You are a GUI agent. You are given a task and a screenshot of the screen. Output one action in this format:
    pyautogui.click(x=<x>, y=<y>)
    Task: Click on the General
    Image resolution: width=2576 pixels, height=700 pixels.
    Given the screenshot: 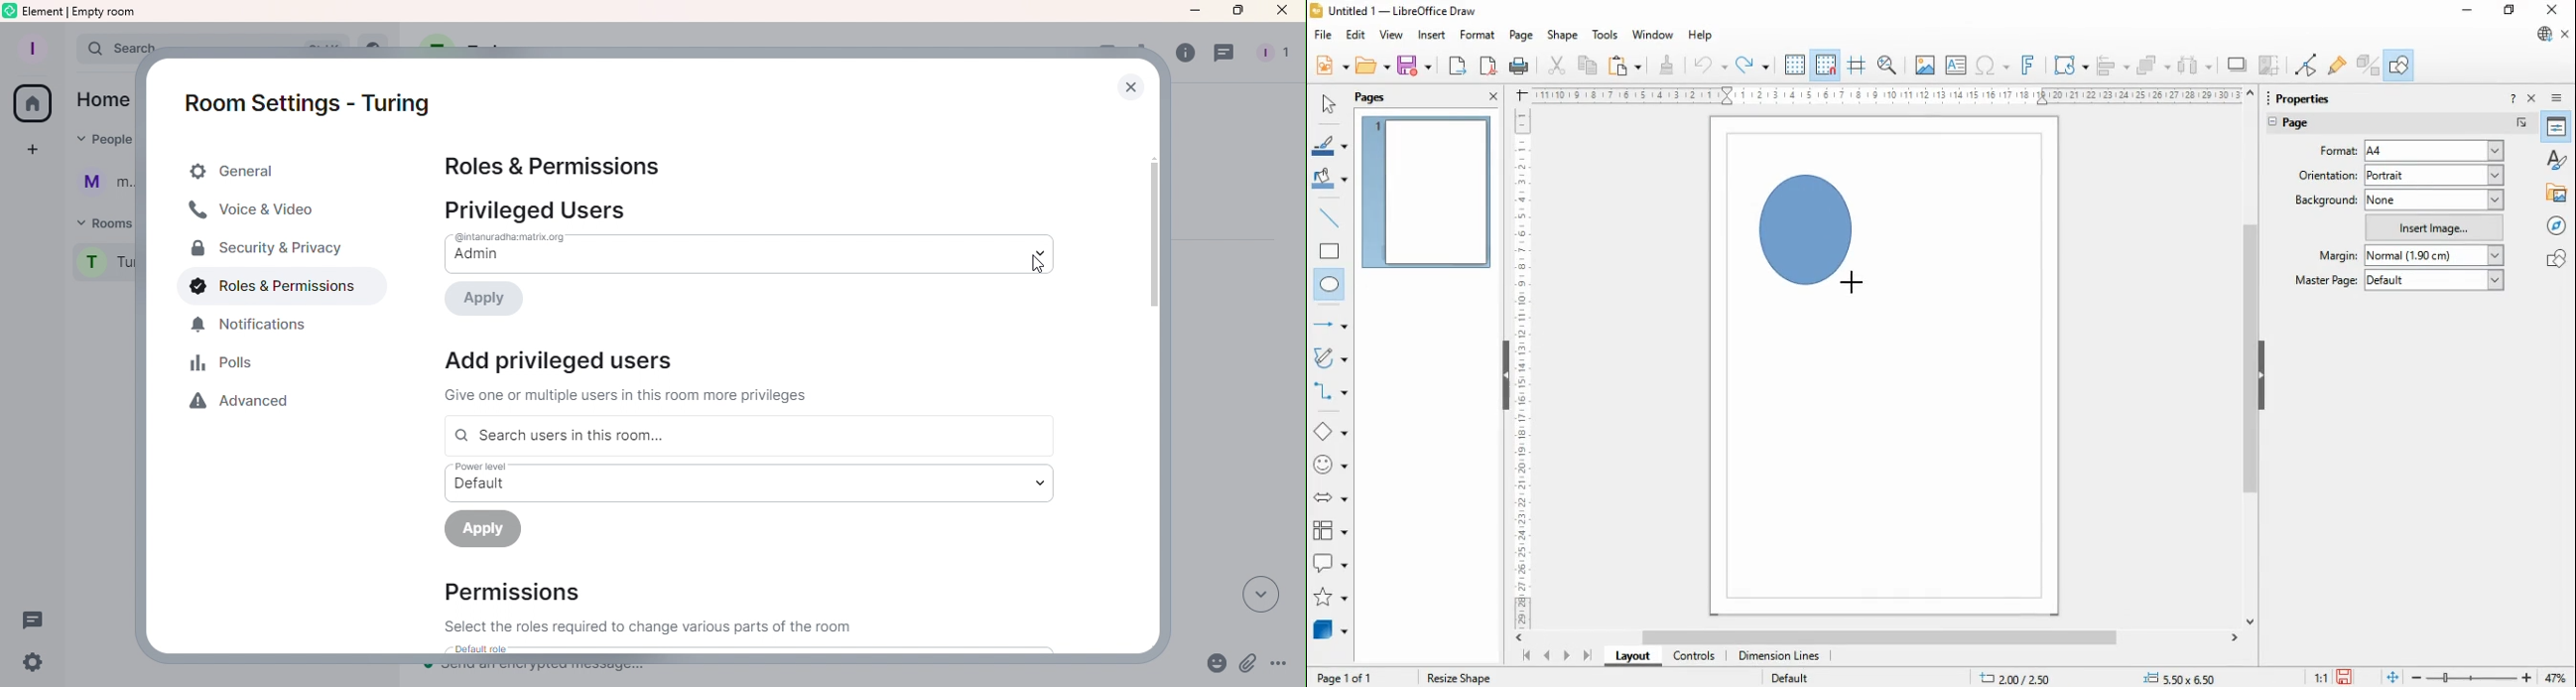 What is the action you would take?
    pyautogui.click(x=288, y=167)
    